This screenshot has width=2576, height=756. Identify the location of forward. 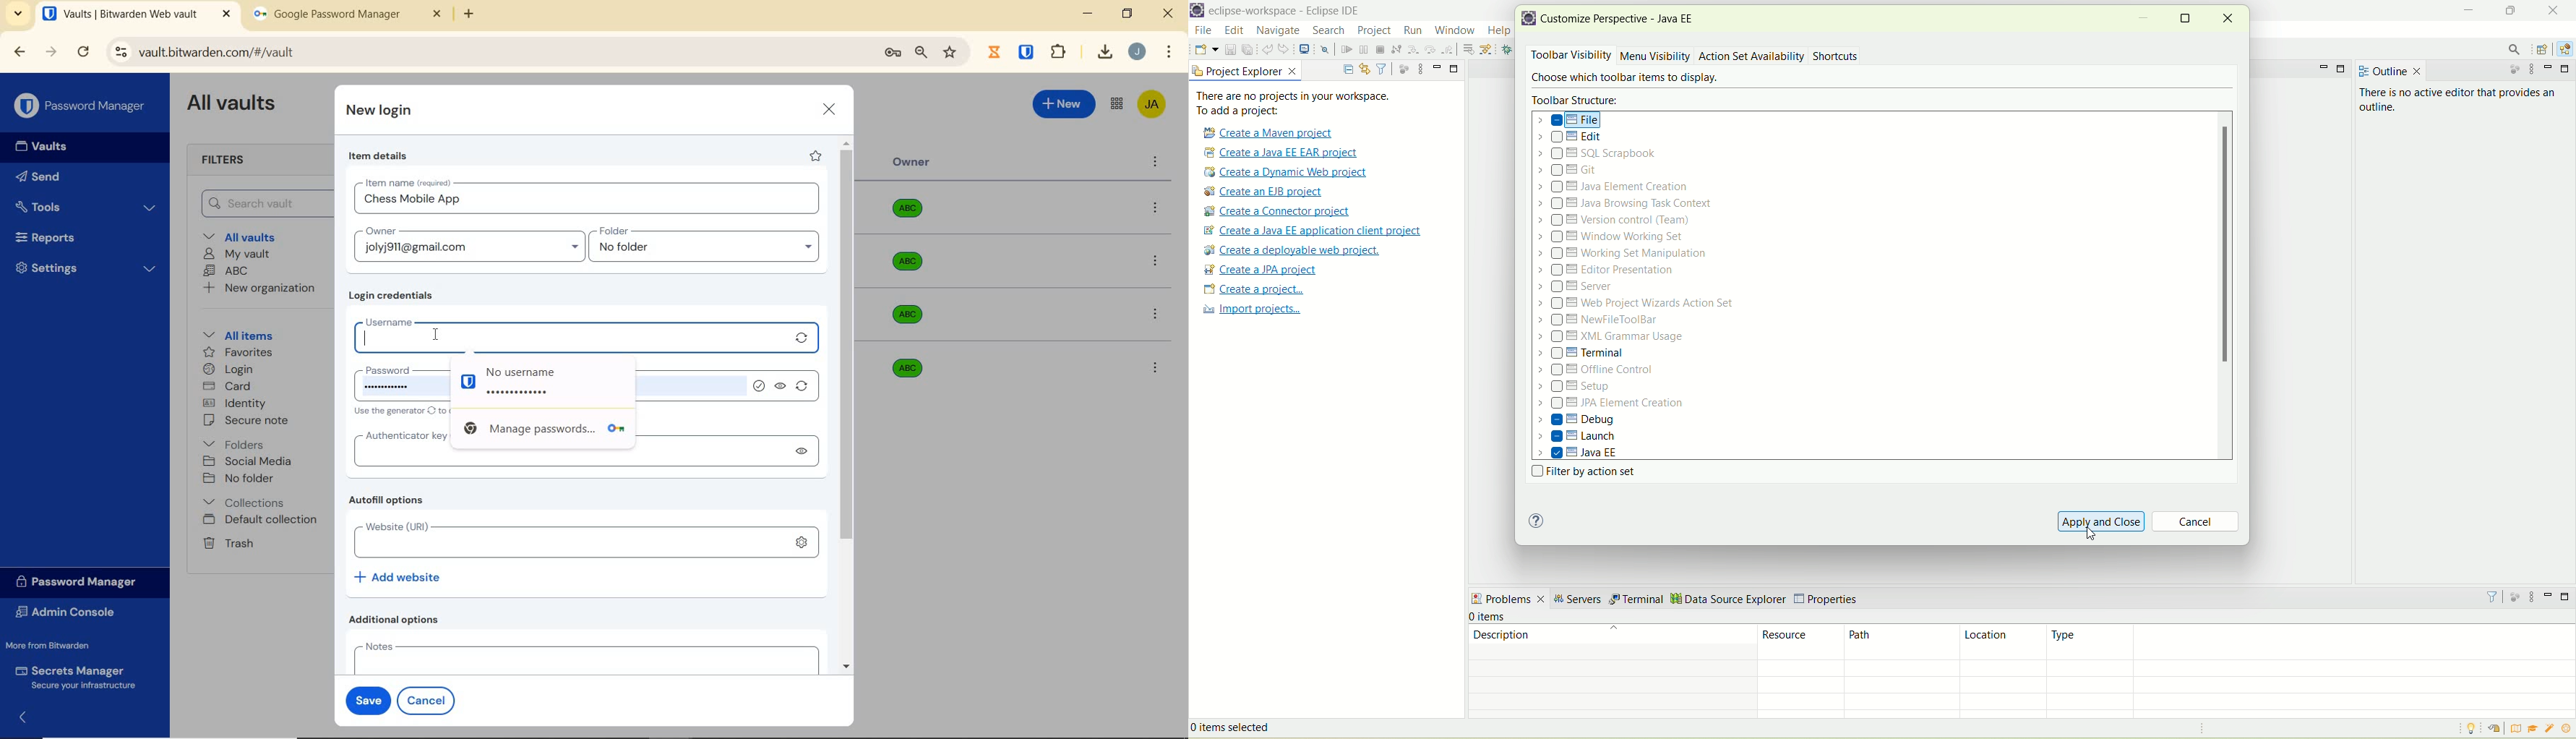
(52, 52).